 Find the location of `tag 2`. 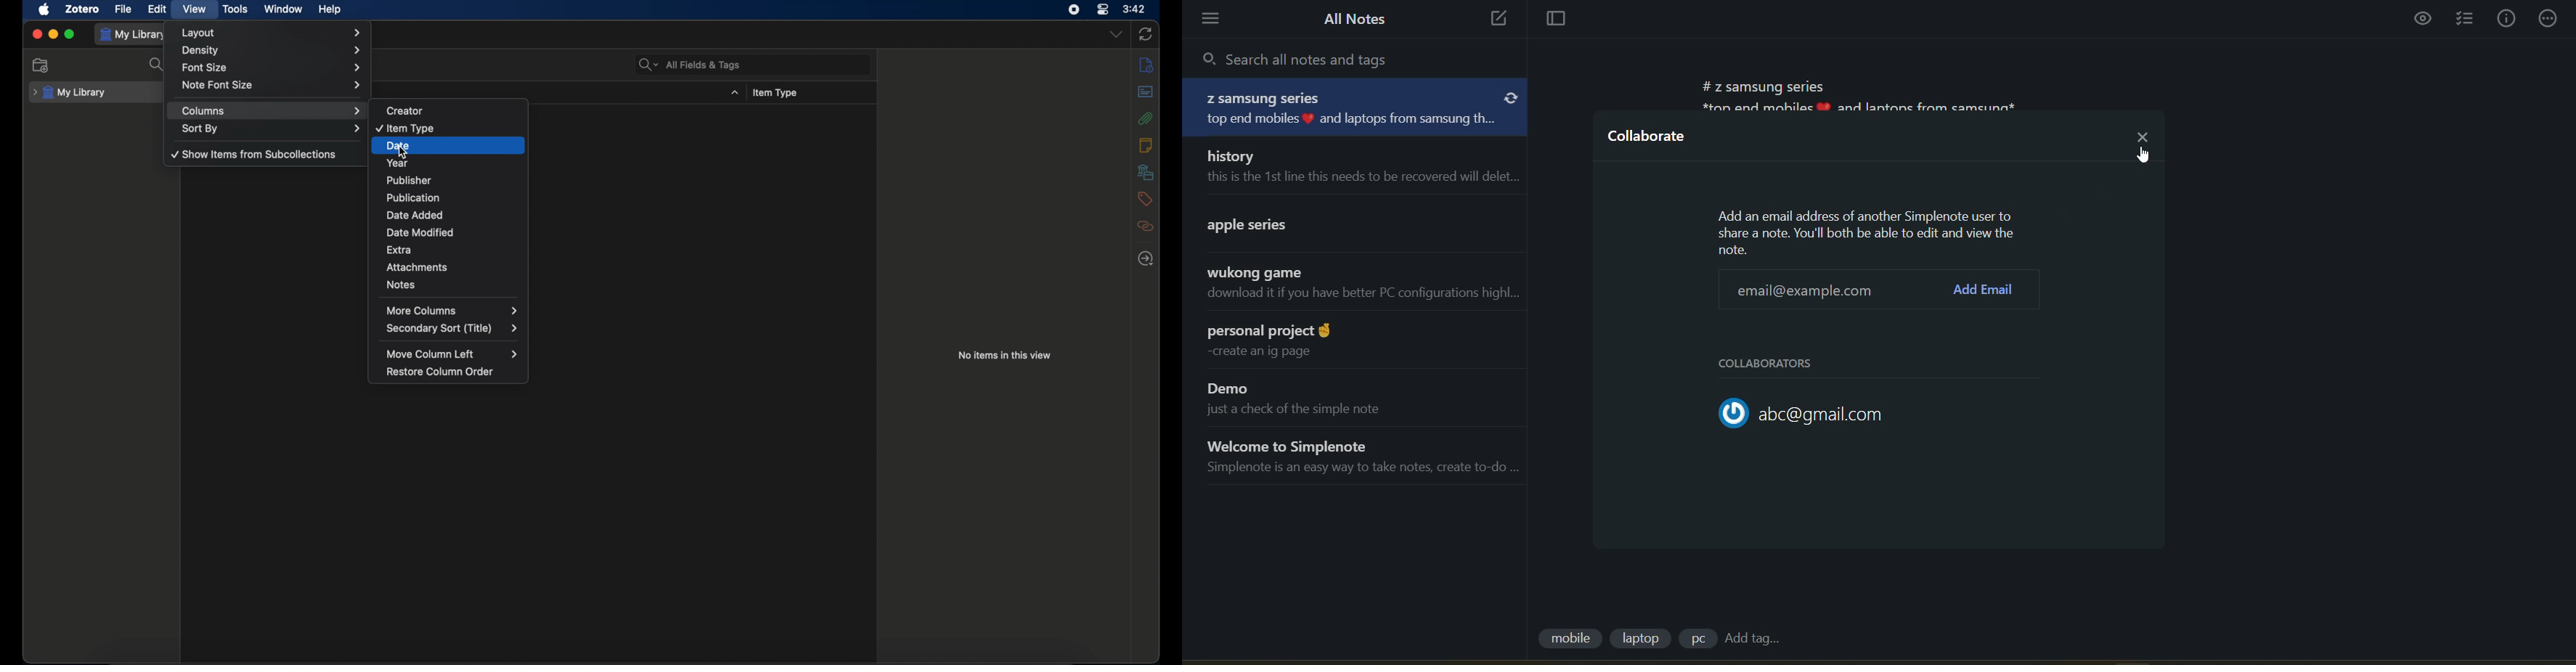

tag 2 is located at coordinates (1644, 638).